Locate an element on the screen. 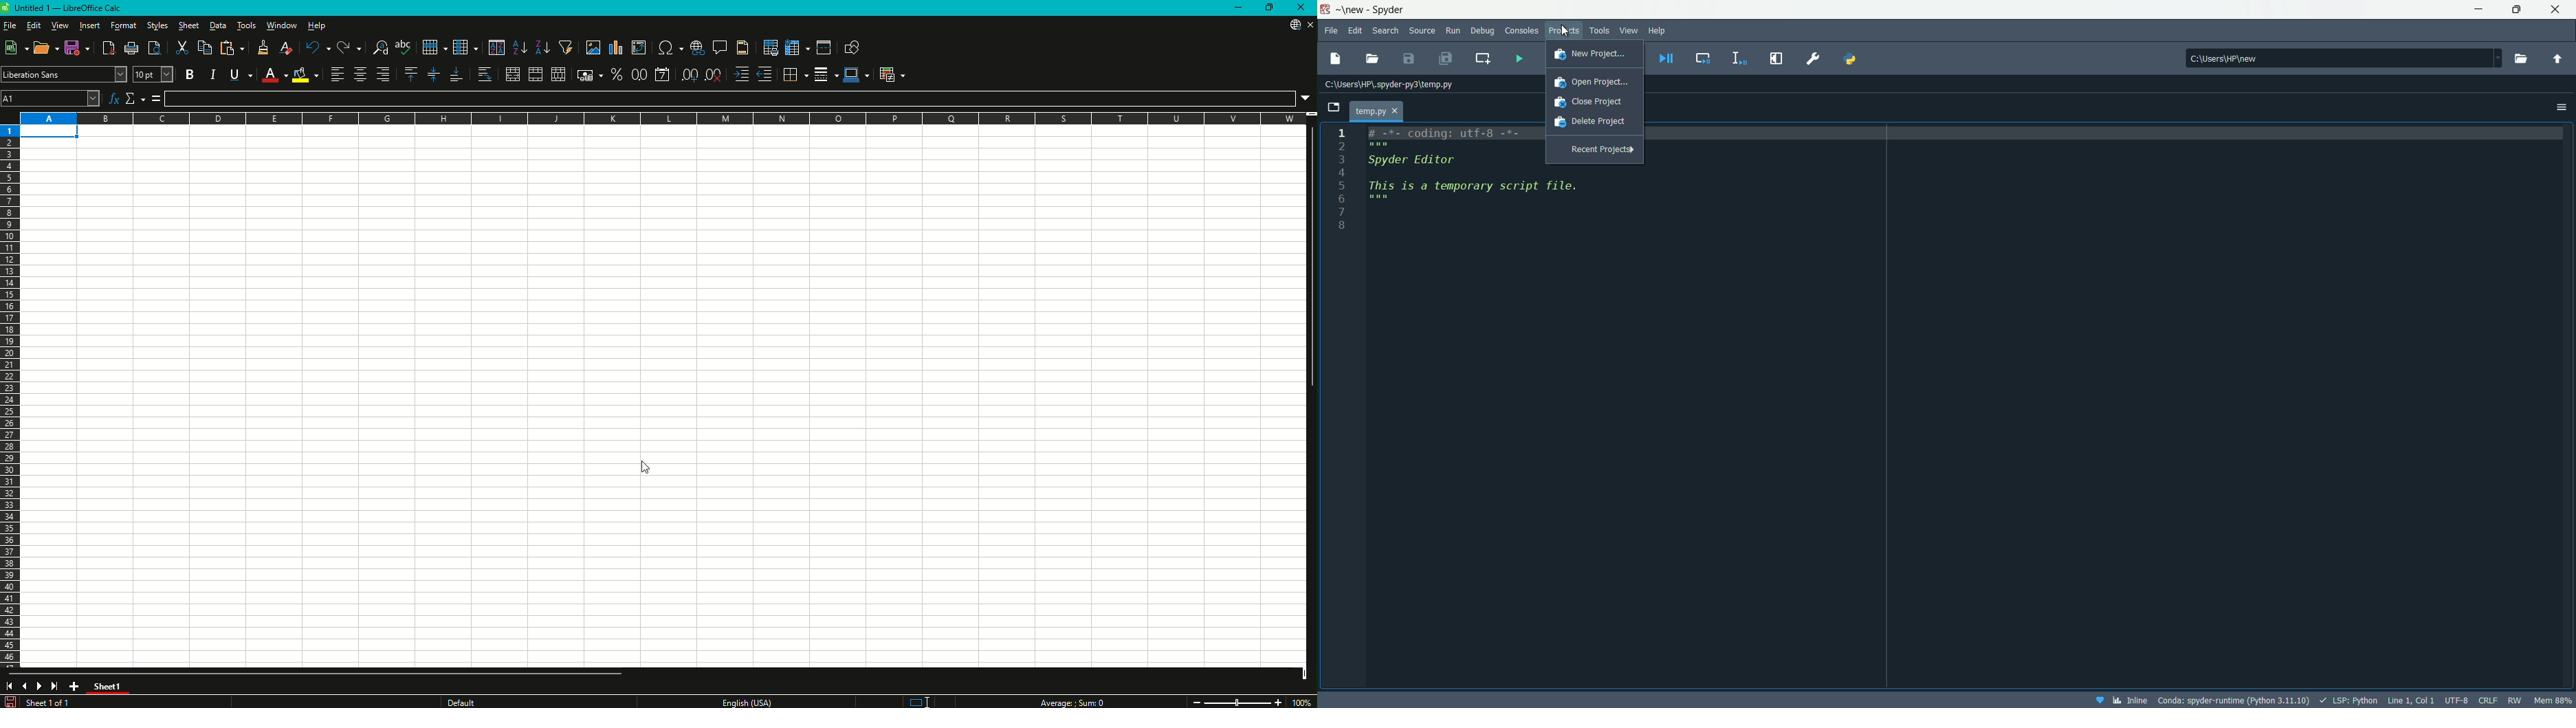 The height and width of the screenshot is (728, 2576). Save is located at coordinates (78, 47).